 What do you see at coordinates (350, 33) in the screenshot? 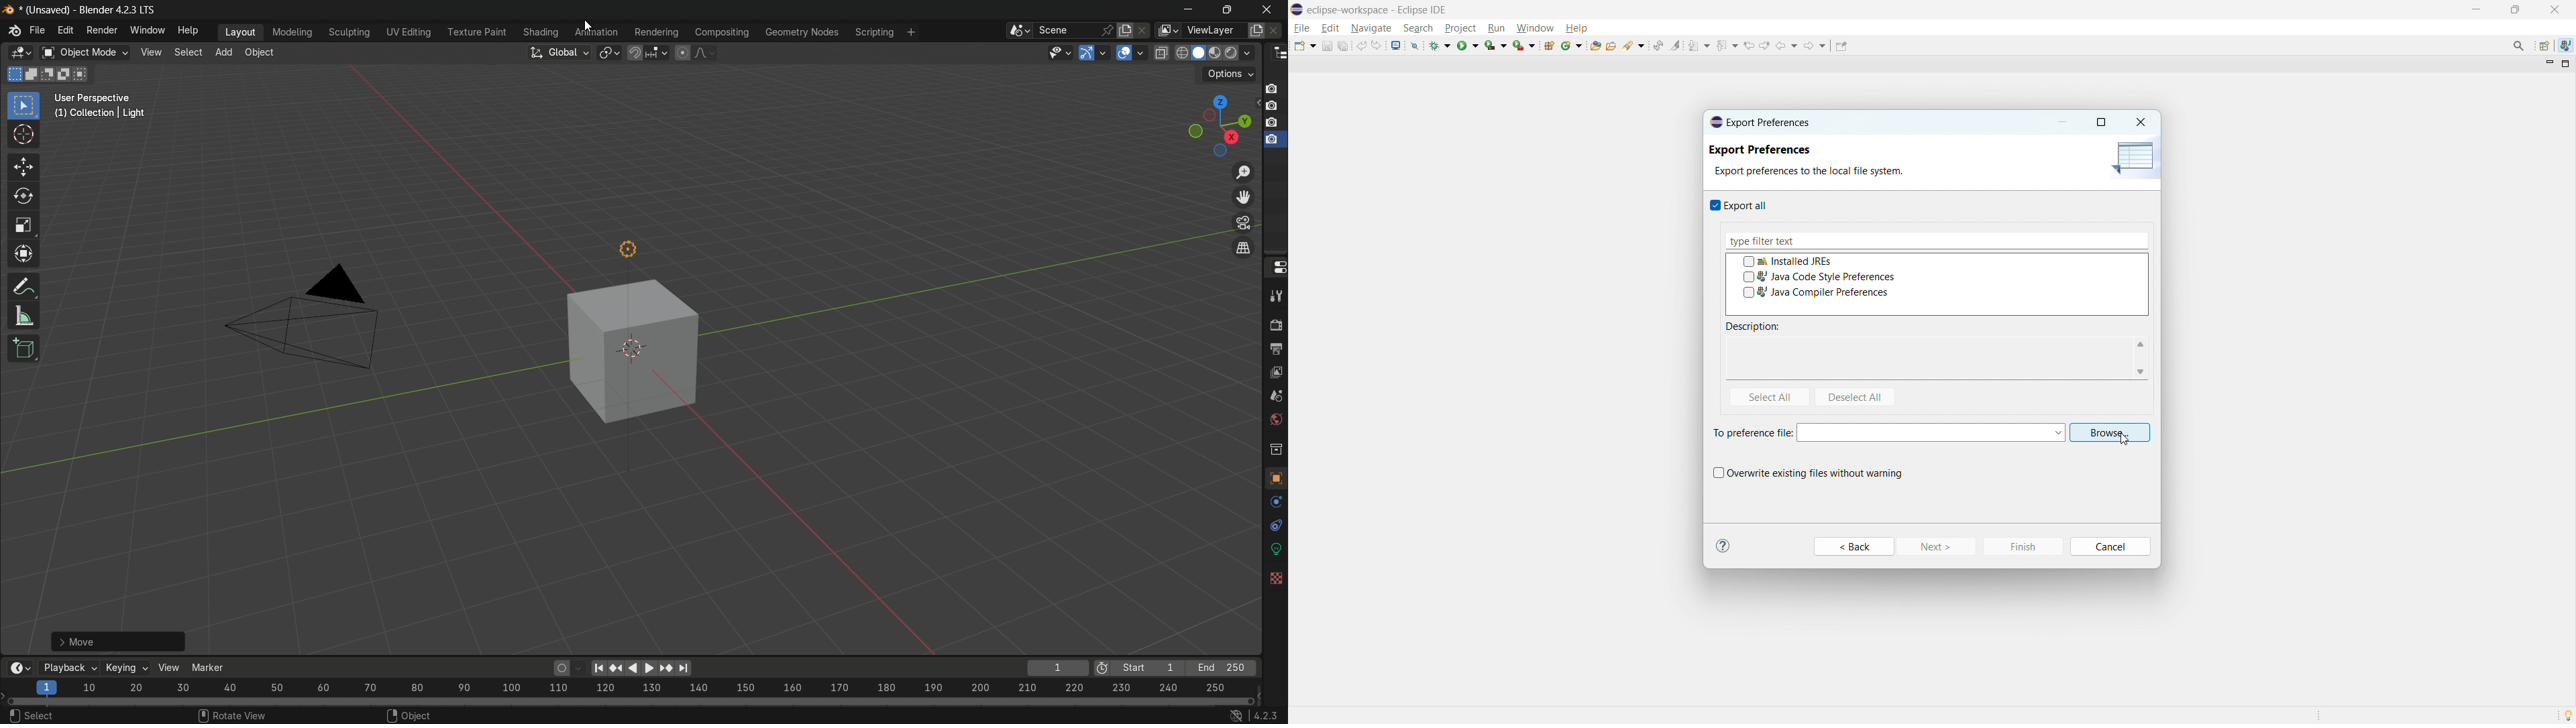
I see `sculpting menu` at bounding box center [350, 33].